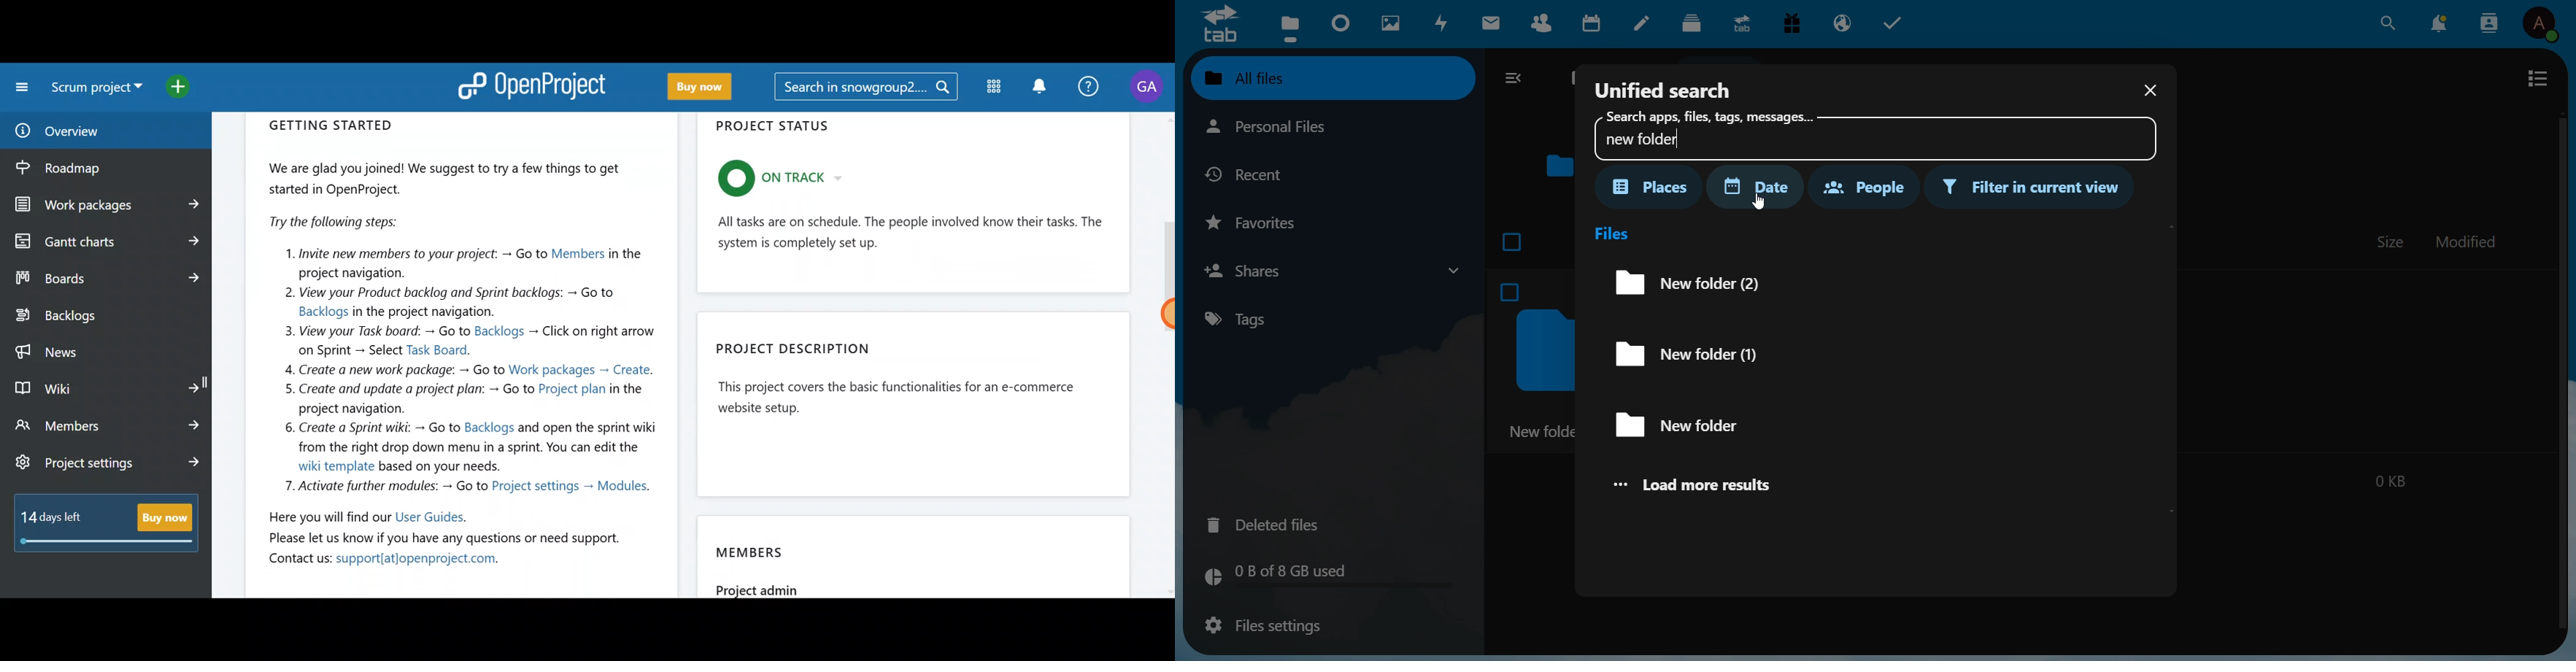  Describe the element at coordinates (1651, 187) in the screenshot. I see `places` at that location.